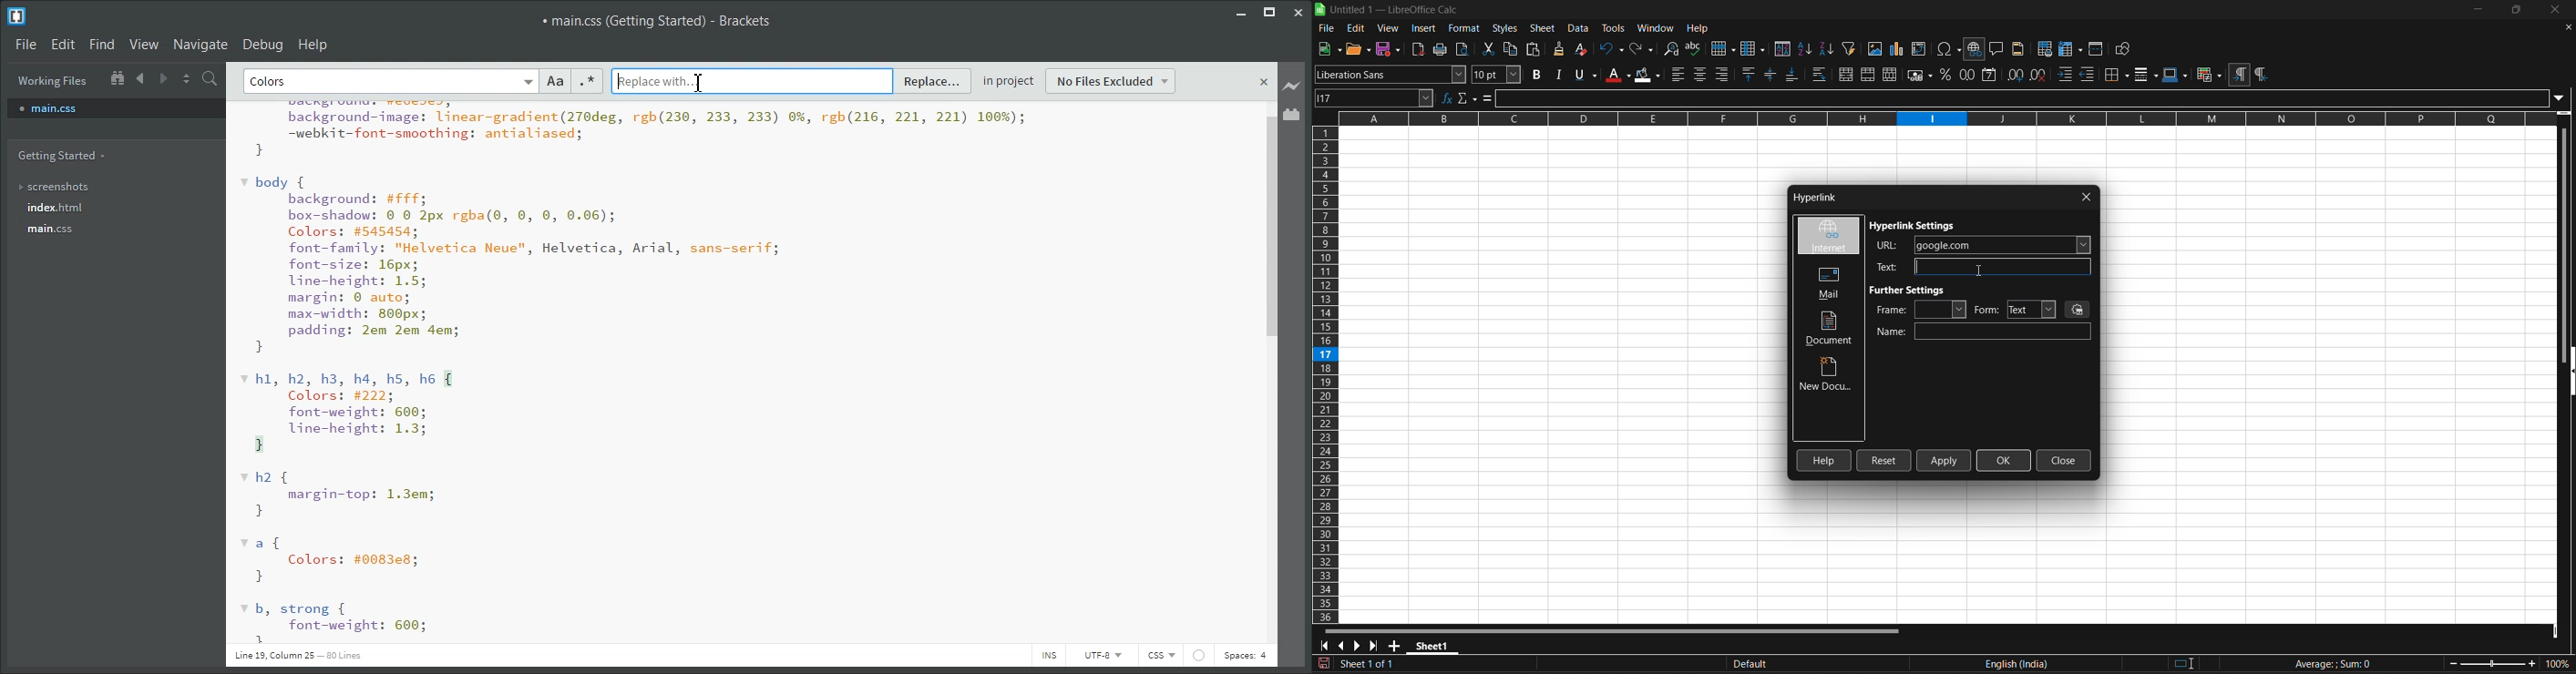 The width and height of the screenshot is (2576, 700). Describe the element at coordinates (556, 81) in the screenshot. I see `Match Case` at that location.